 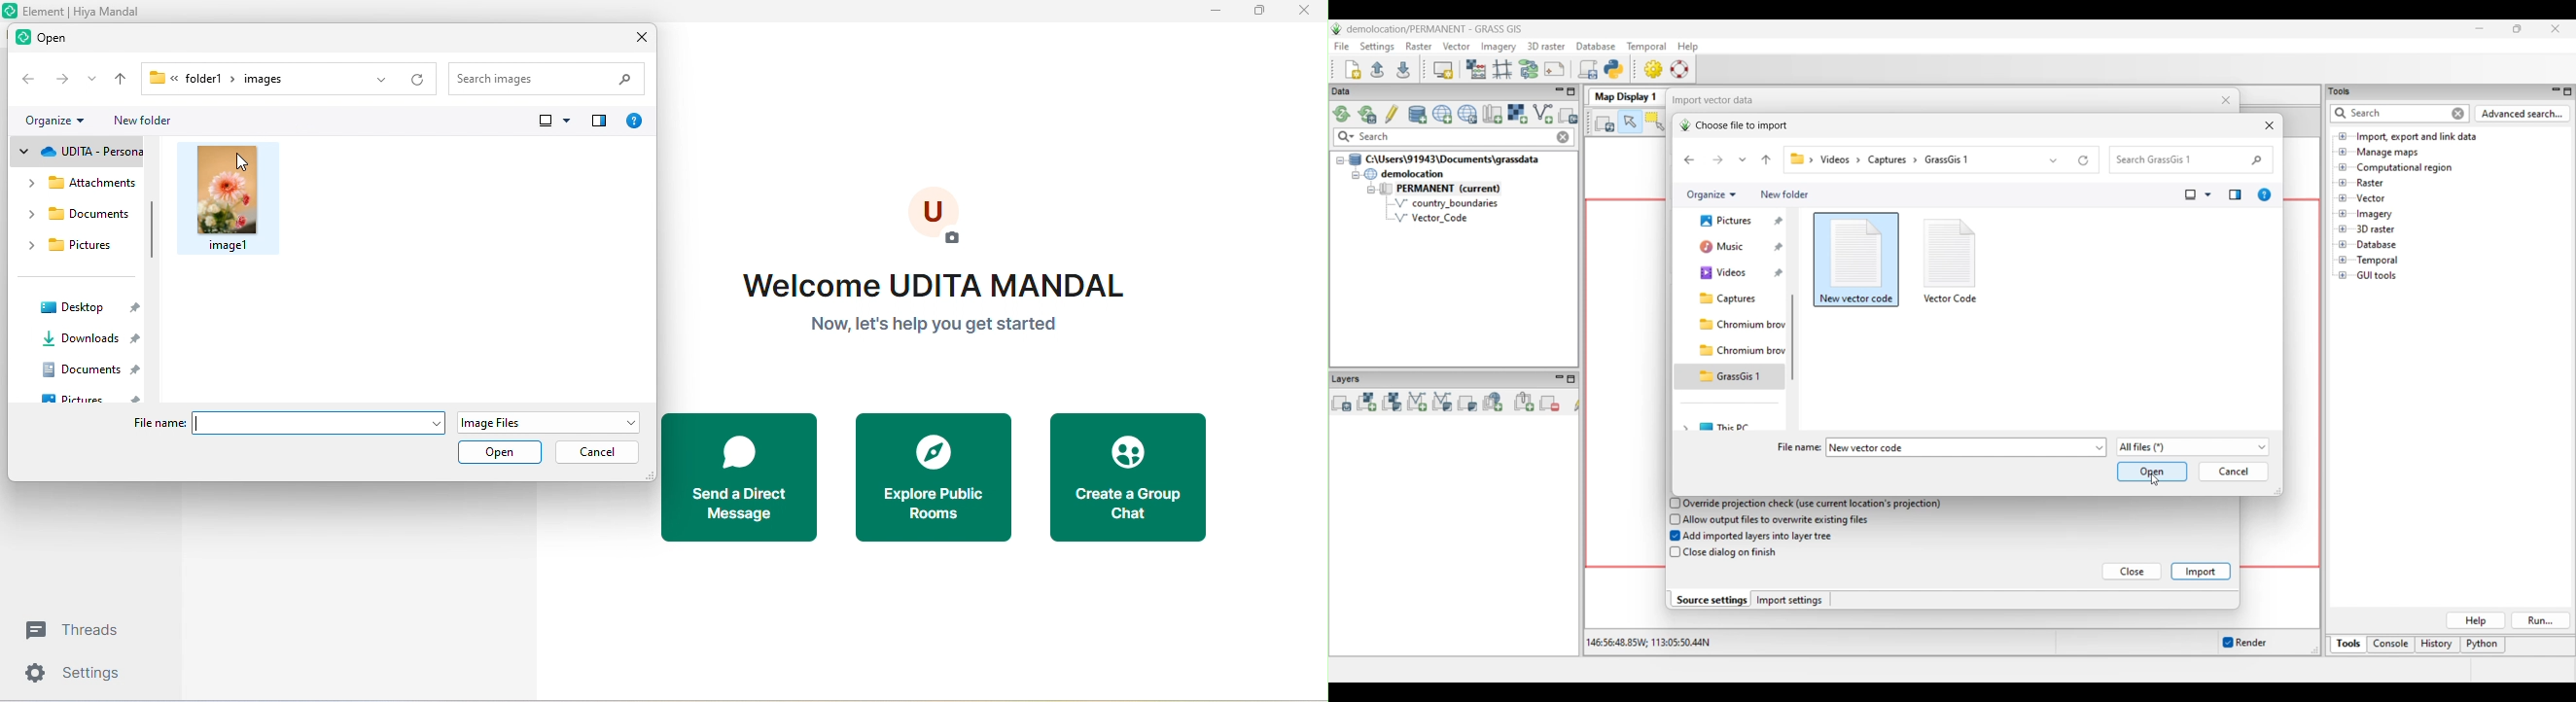 I want to click on change your view, so click(x=552, y=123).